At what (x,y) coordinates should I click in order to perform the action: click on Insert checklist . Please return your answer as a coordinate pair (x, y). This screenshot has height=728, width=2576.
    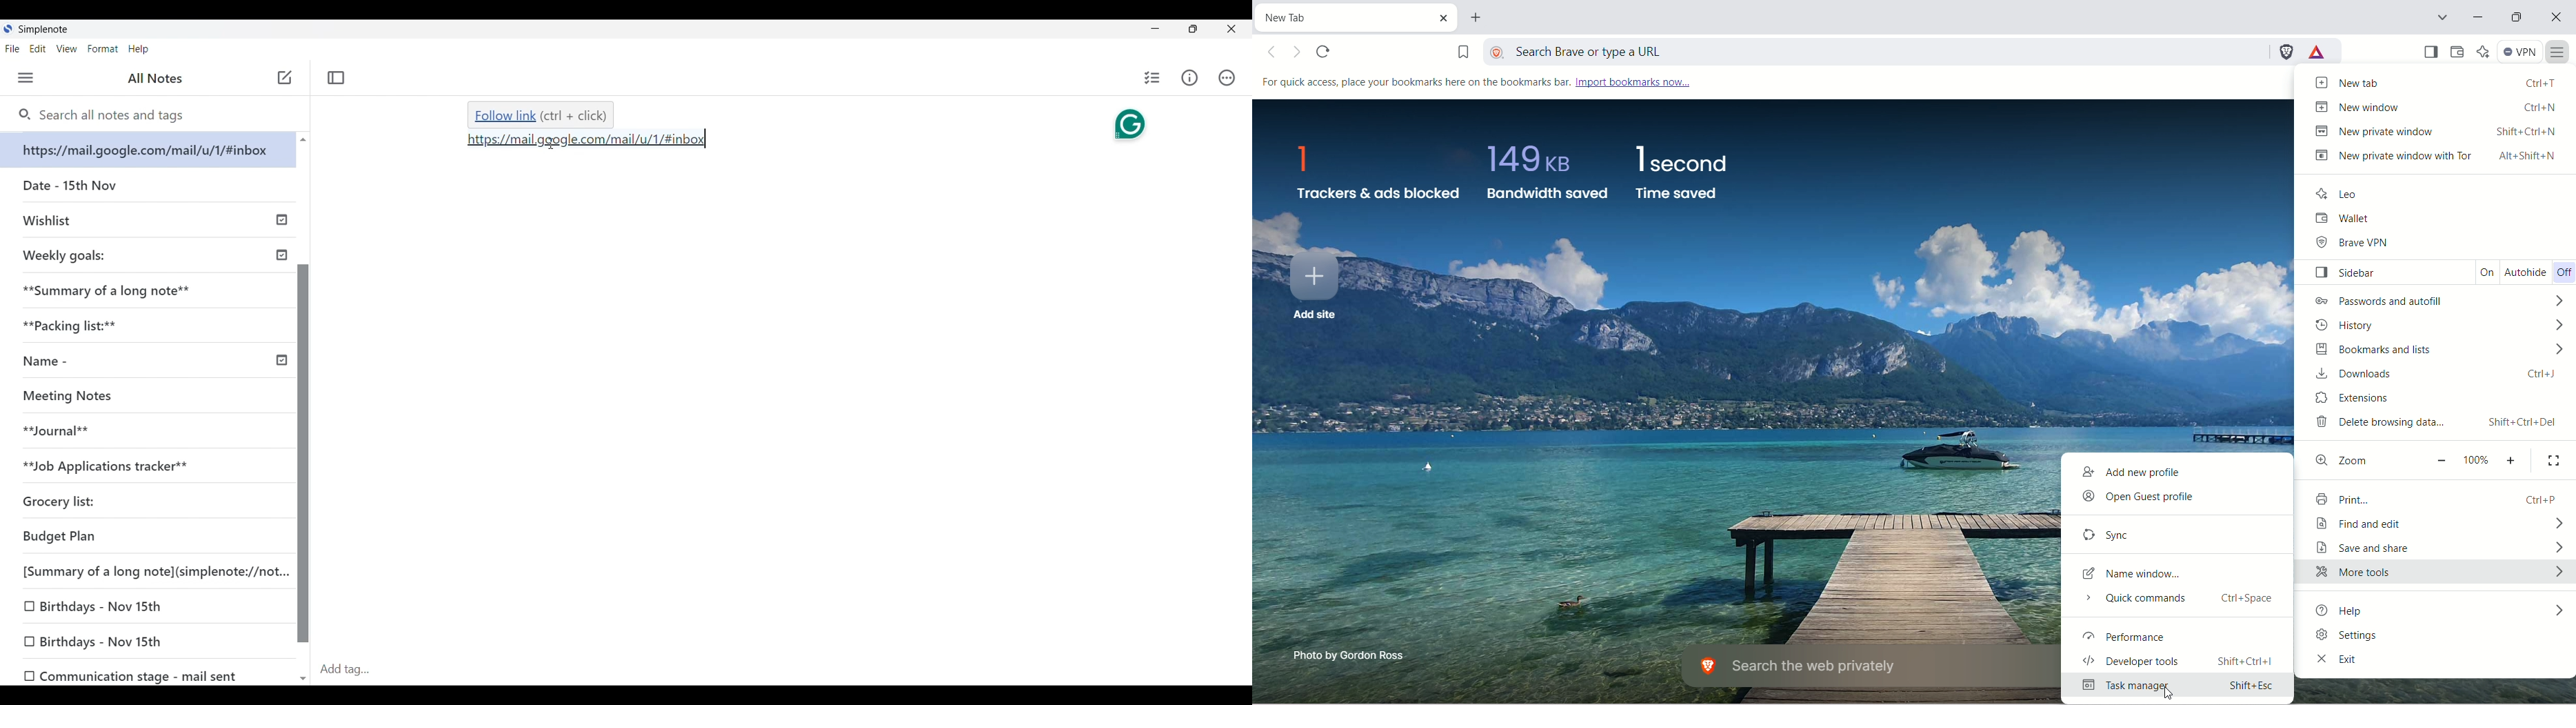
    Looking at the image, I should click on (1154, 78).